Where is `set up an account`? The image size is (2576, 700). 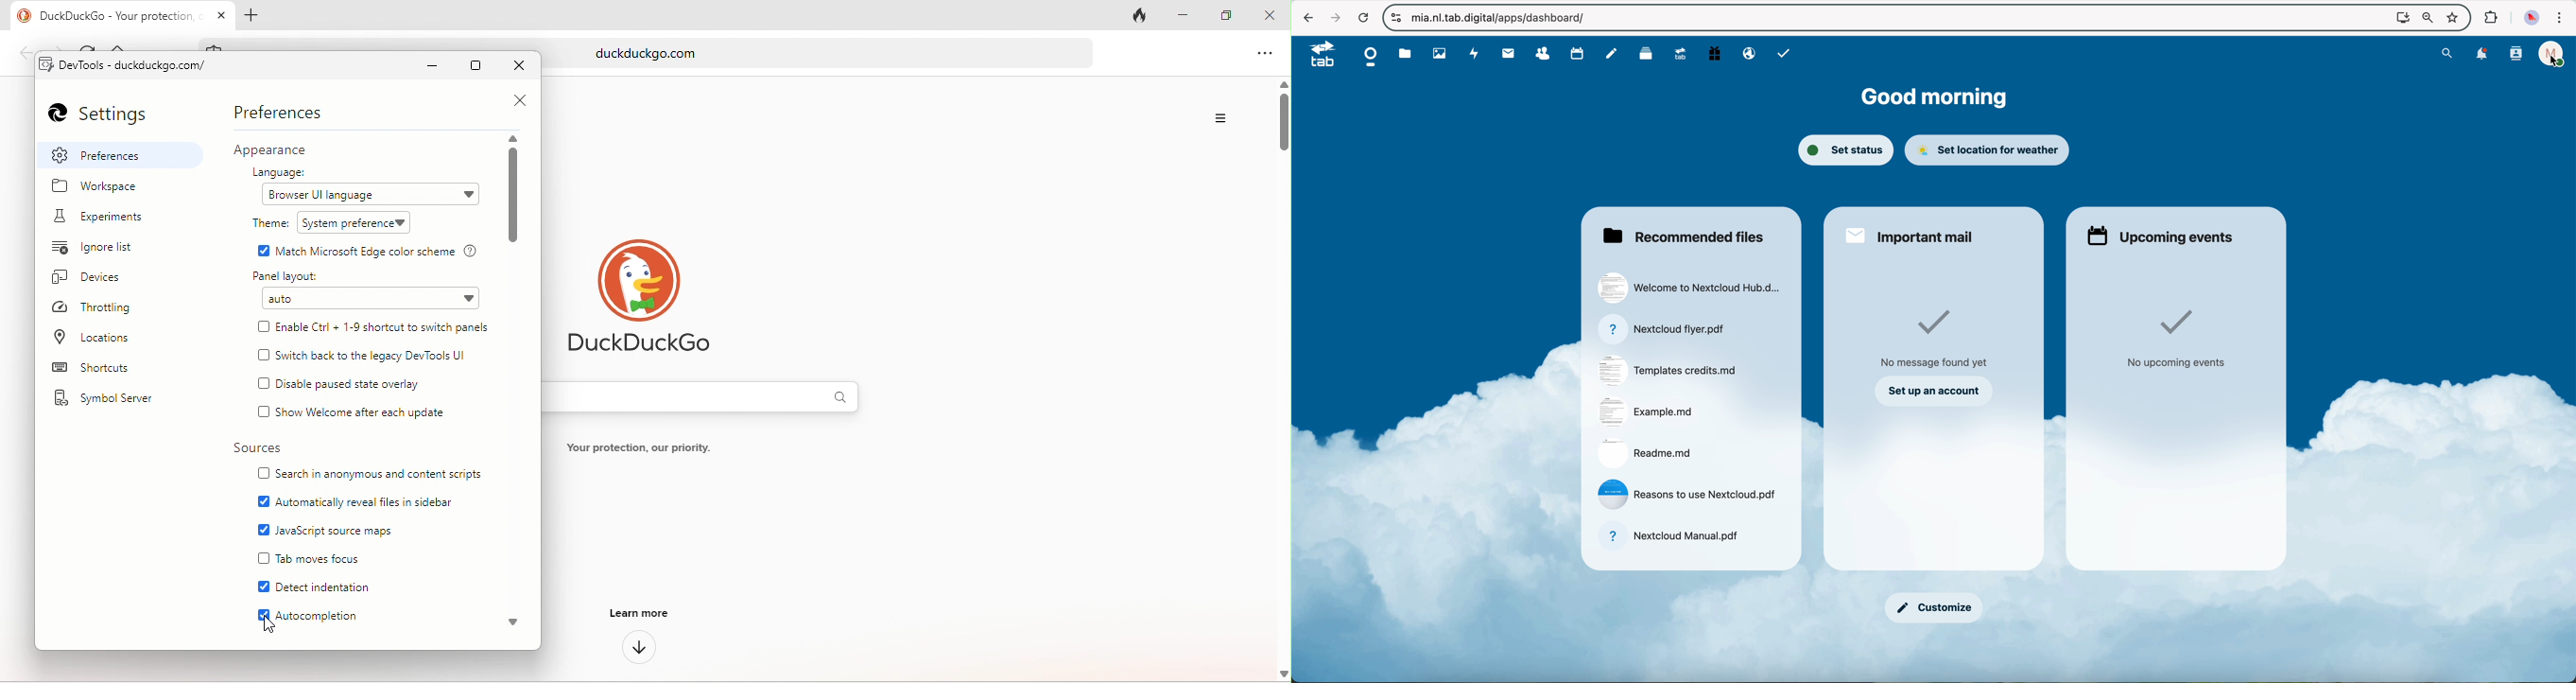
set up an account is located at coordinates (1939, 390).